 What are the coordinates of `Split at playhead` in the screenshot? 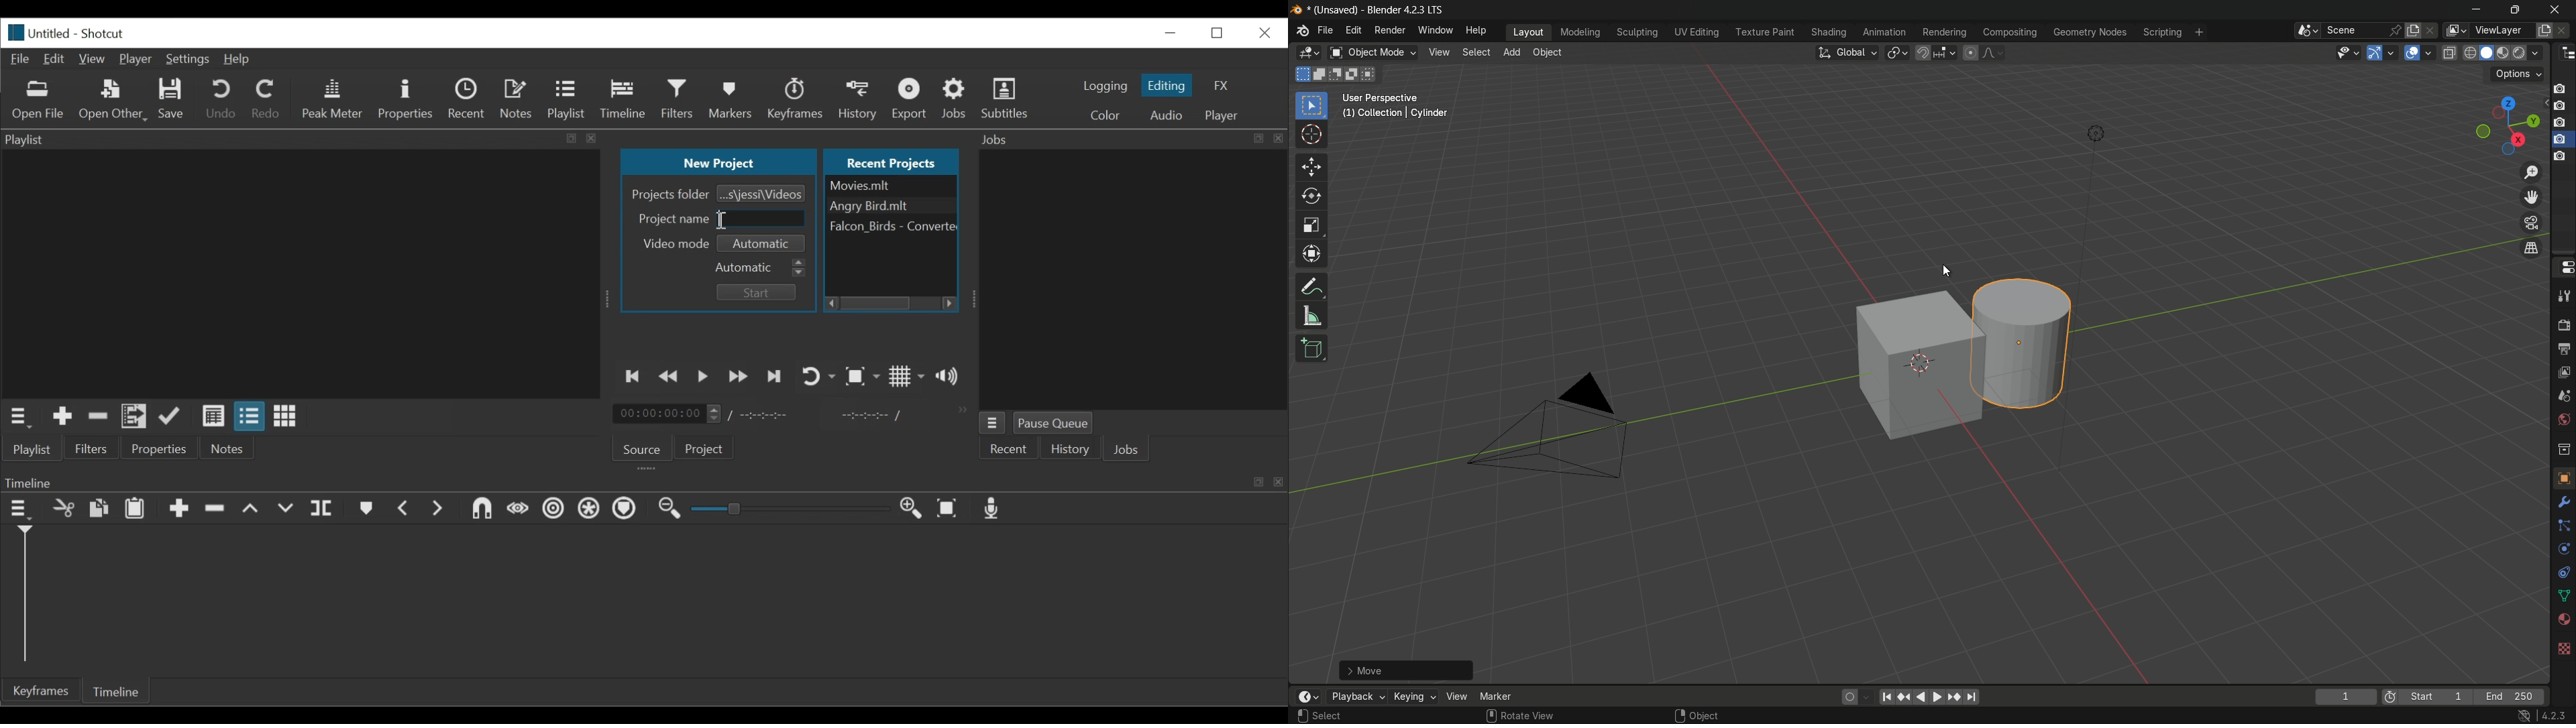 It's located at (323, 507).